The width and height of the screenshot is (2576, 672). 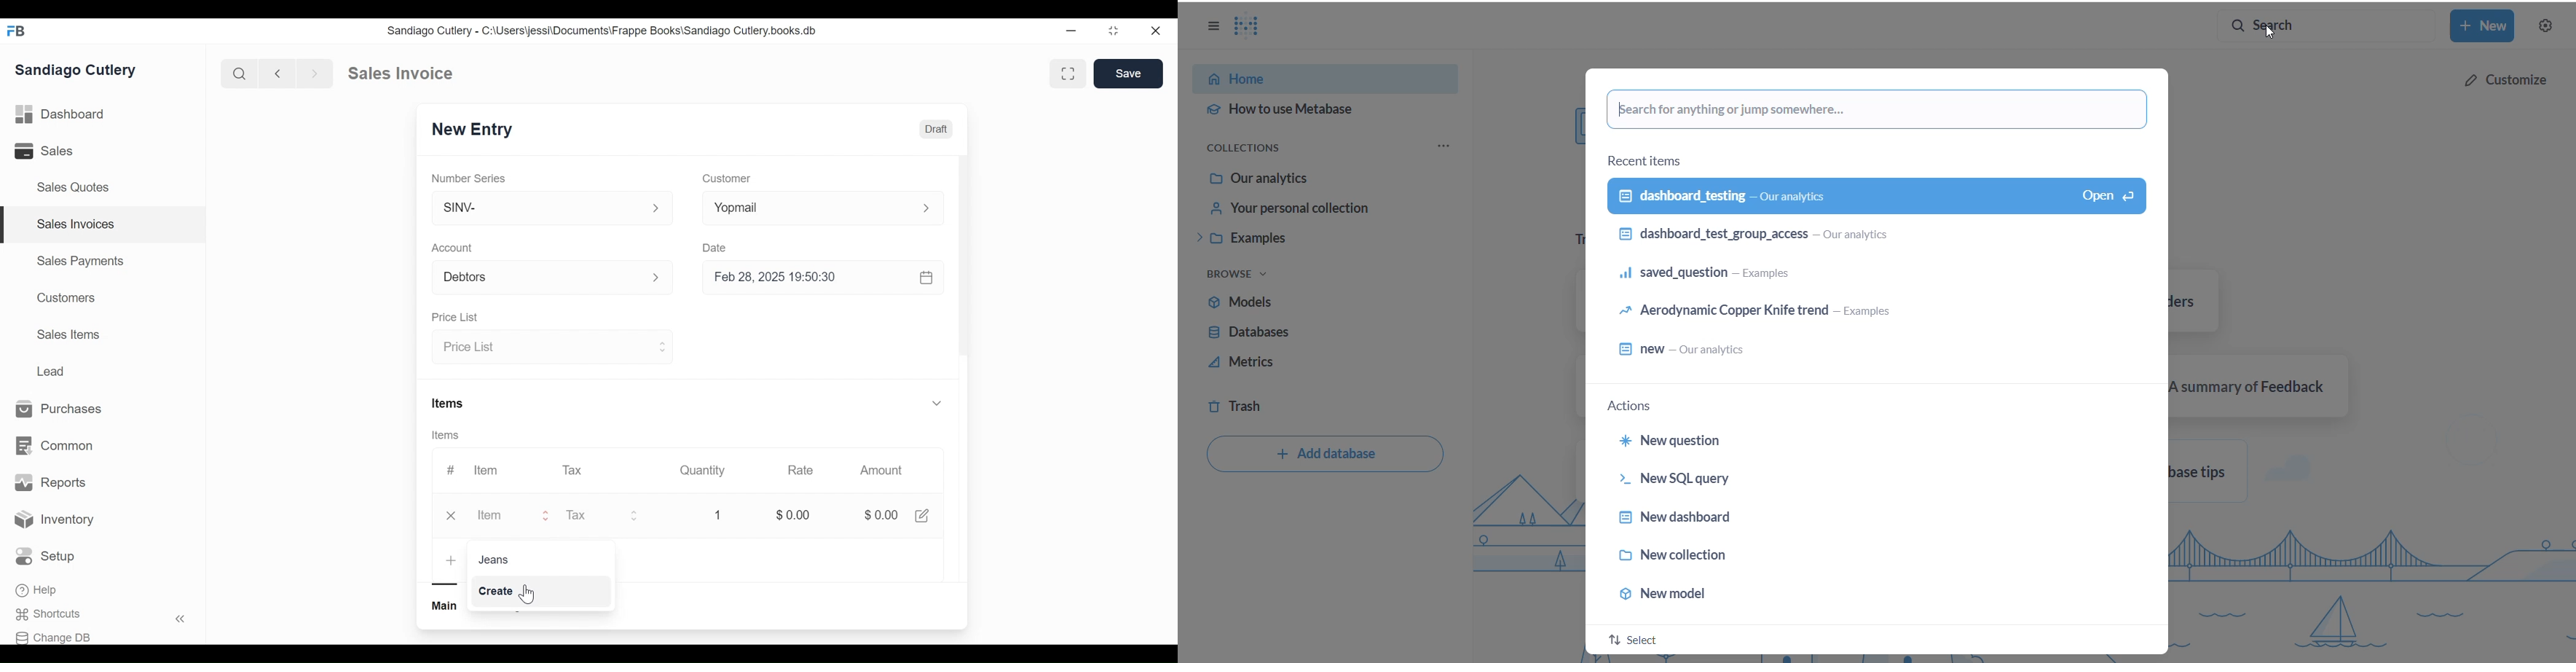 I want to click on Rate, so click(x=801, y=470).